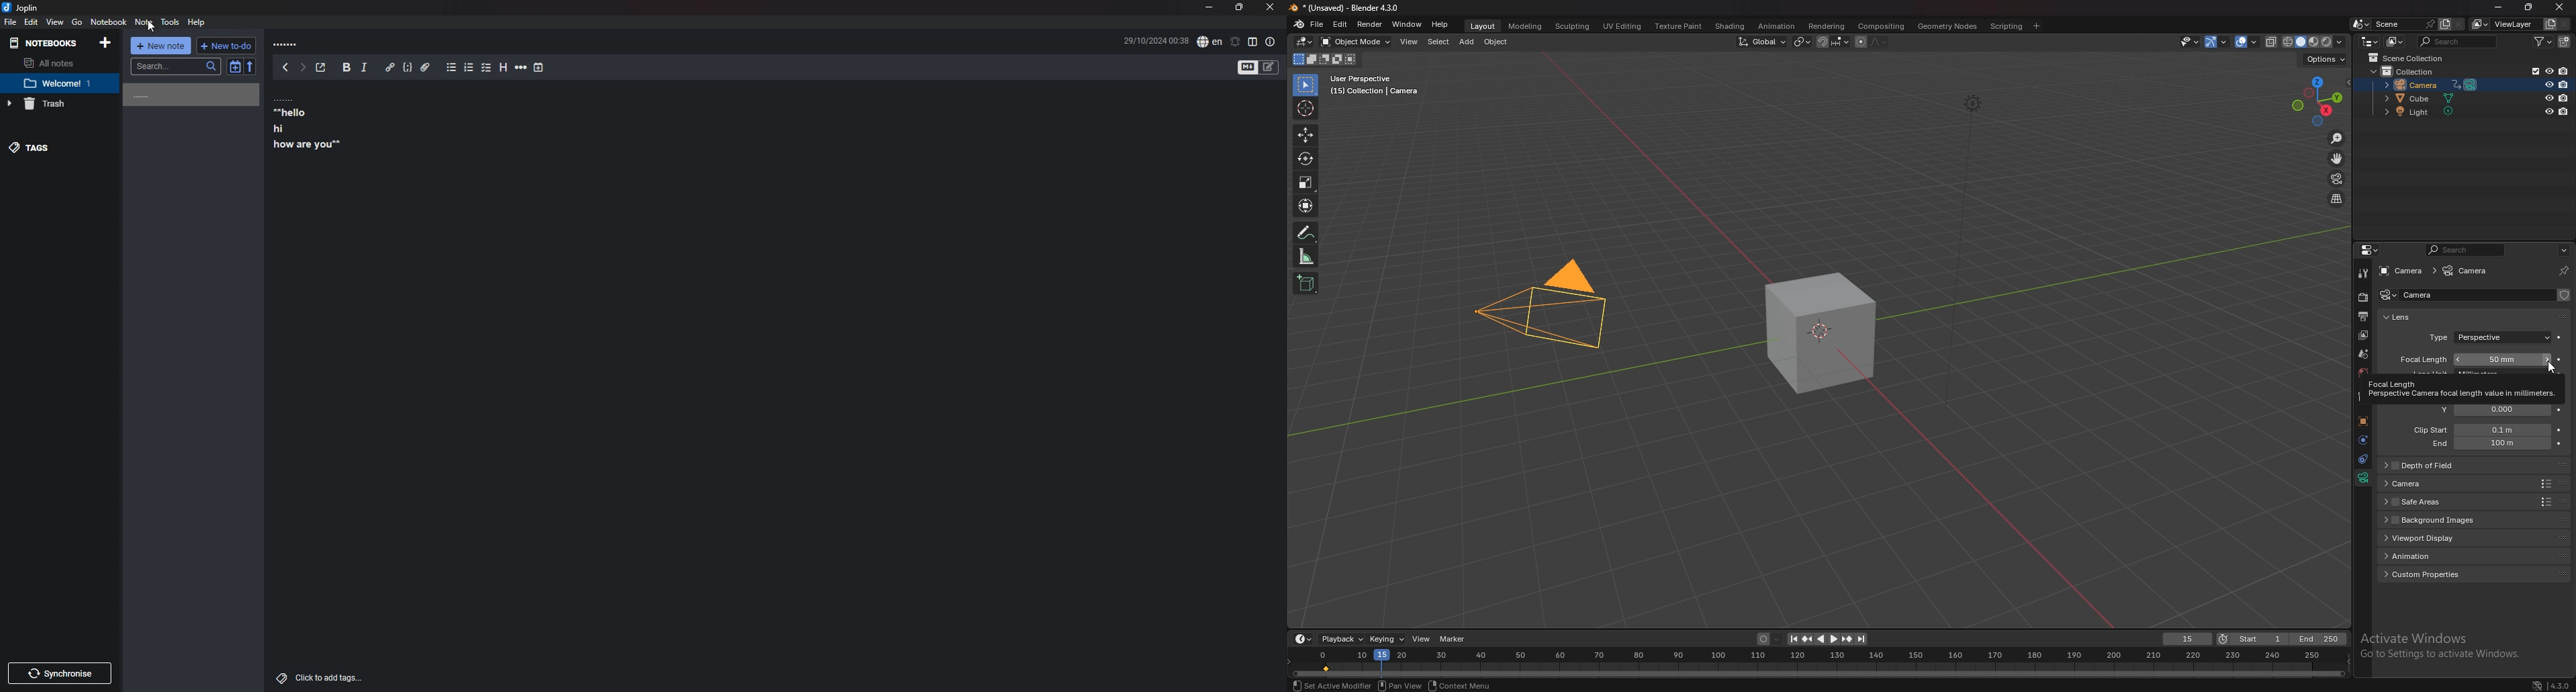  Describe the element at coordinates (1241, 7) in the screenshot. I see `Resize` at that location.